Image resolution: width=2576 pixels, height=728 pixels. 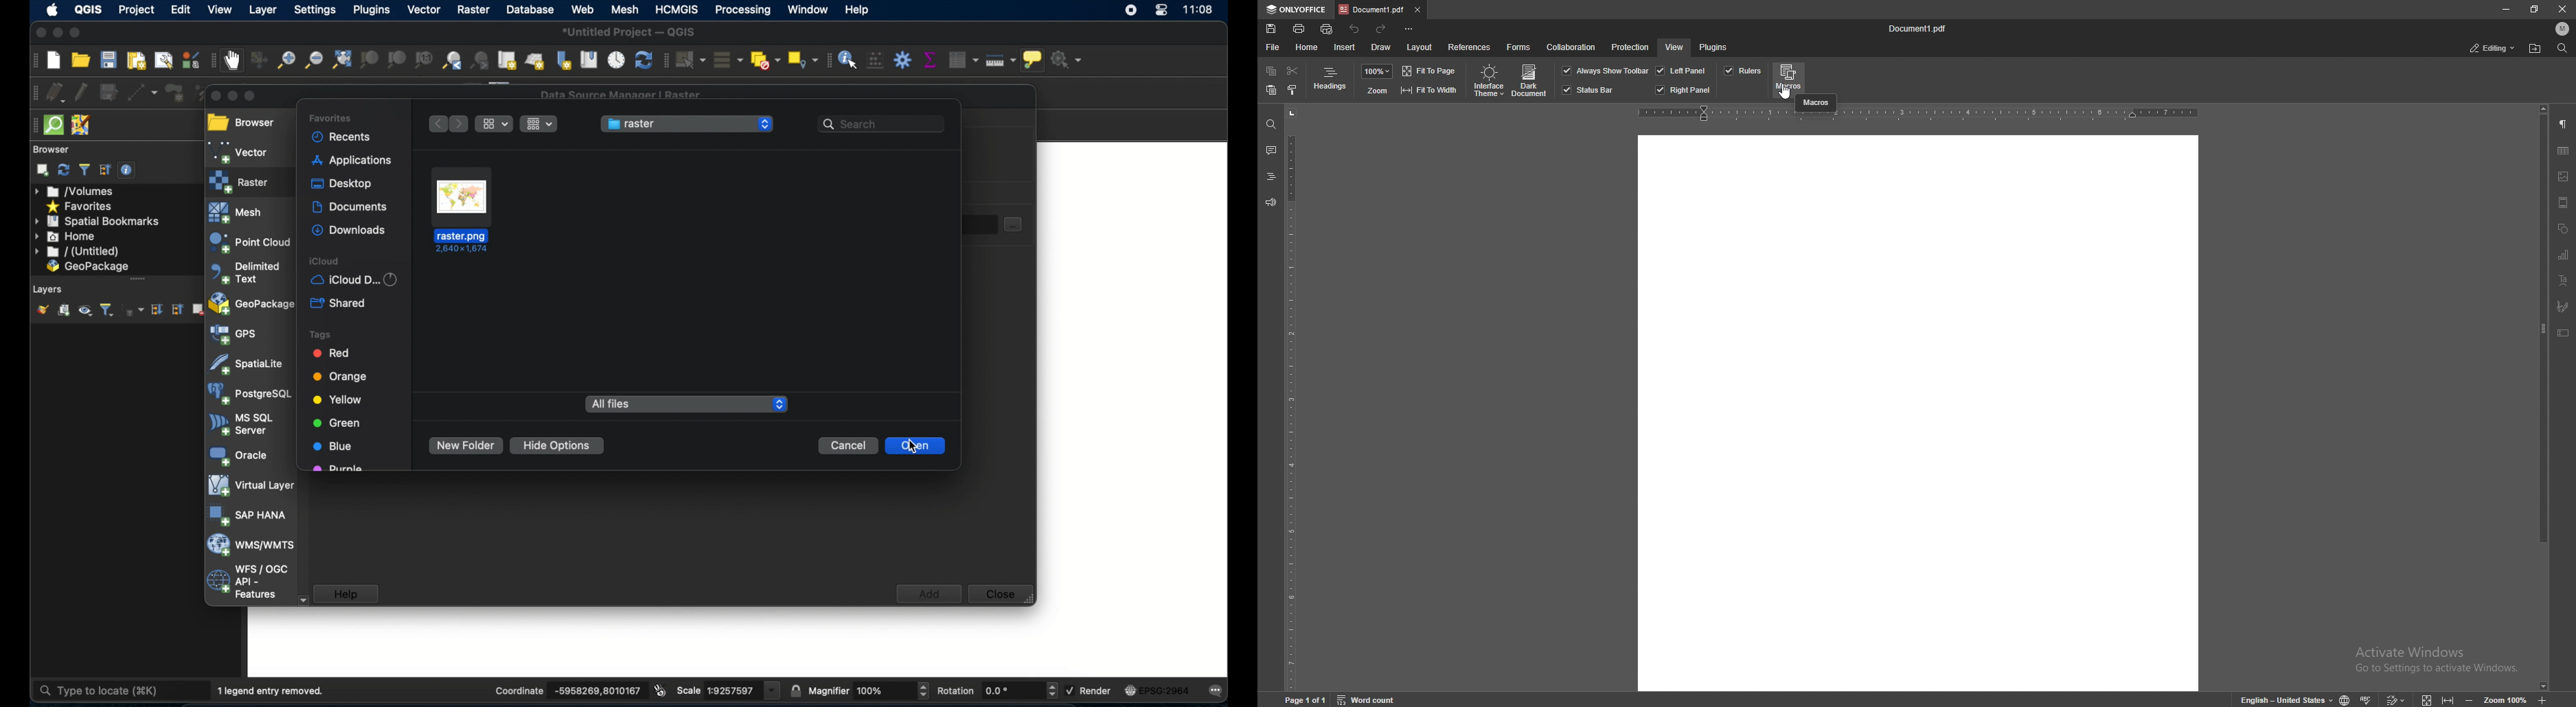 I want to click on zoom out, so click(x=2471, y=699).